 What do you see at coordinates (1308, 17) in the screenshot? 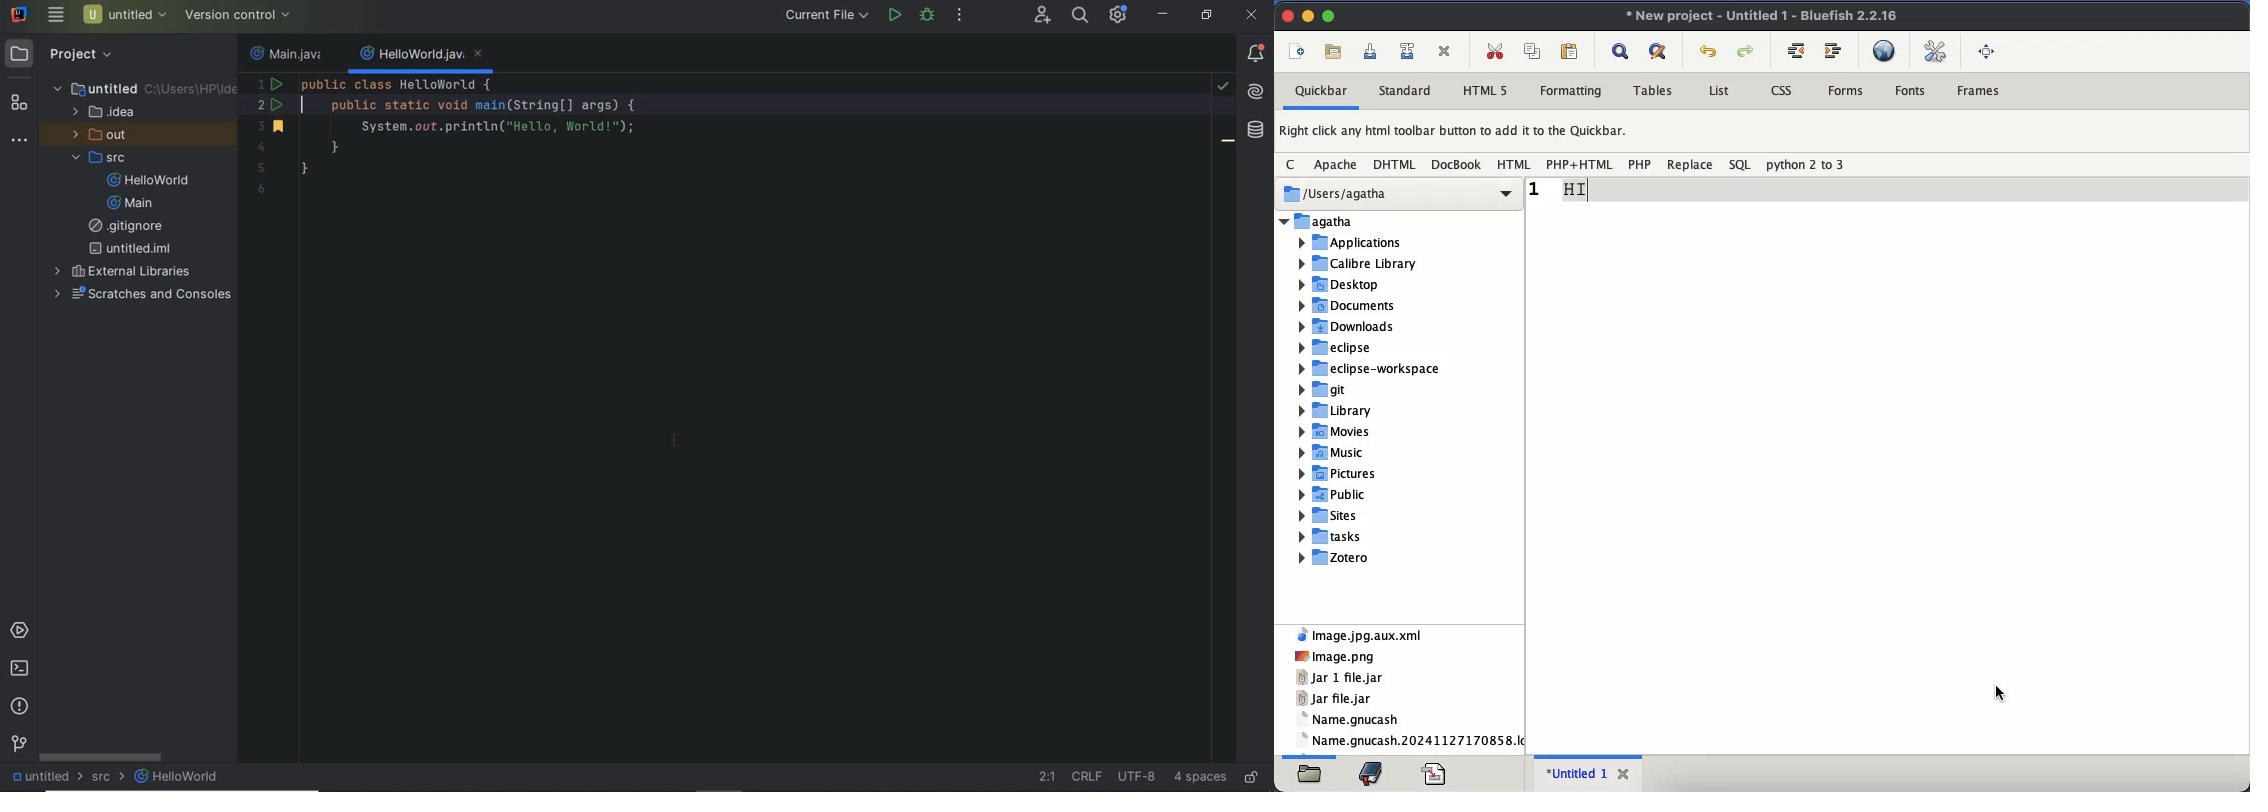
I see `minimize` at bounding box center [1308, 17].